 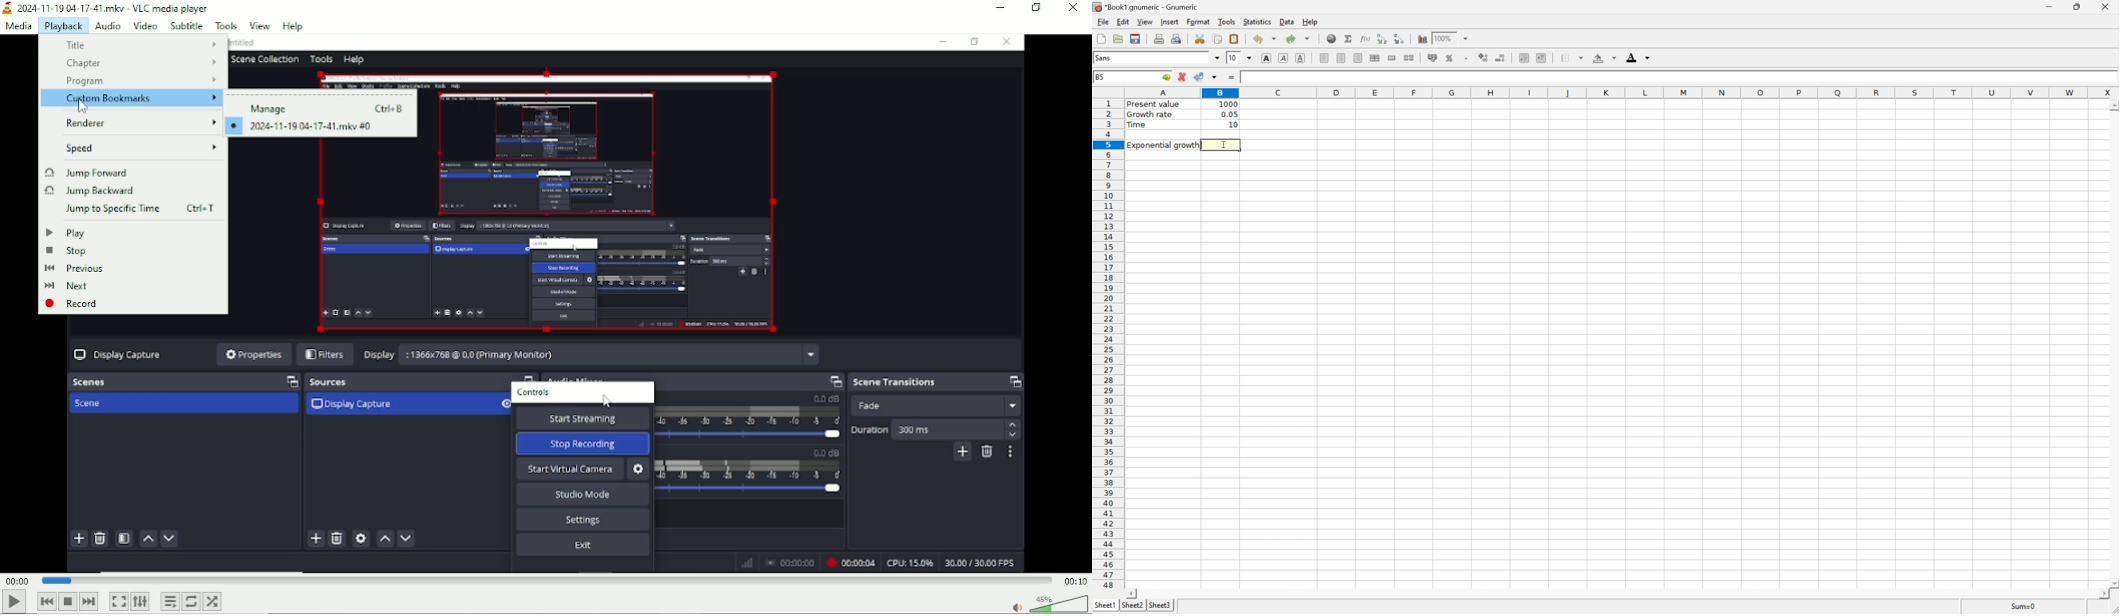 What do you see at coordinates (66, 286) in the screenshot?
I see `Next` at bounding box center [66, 286].